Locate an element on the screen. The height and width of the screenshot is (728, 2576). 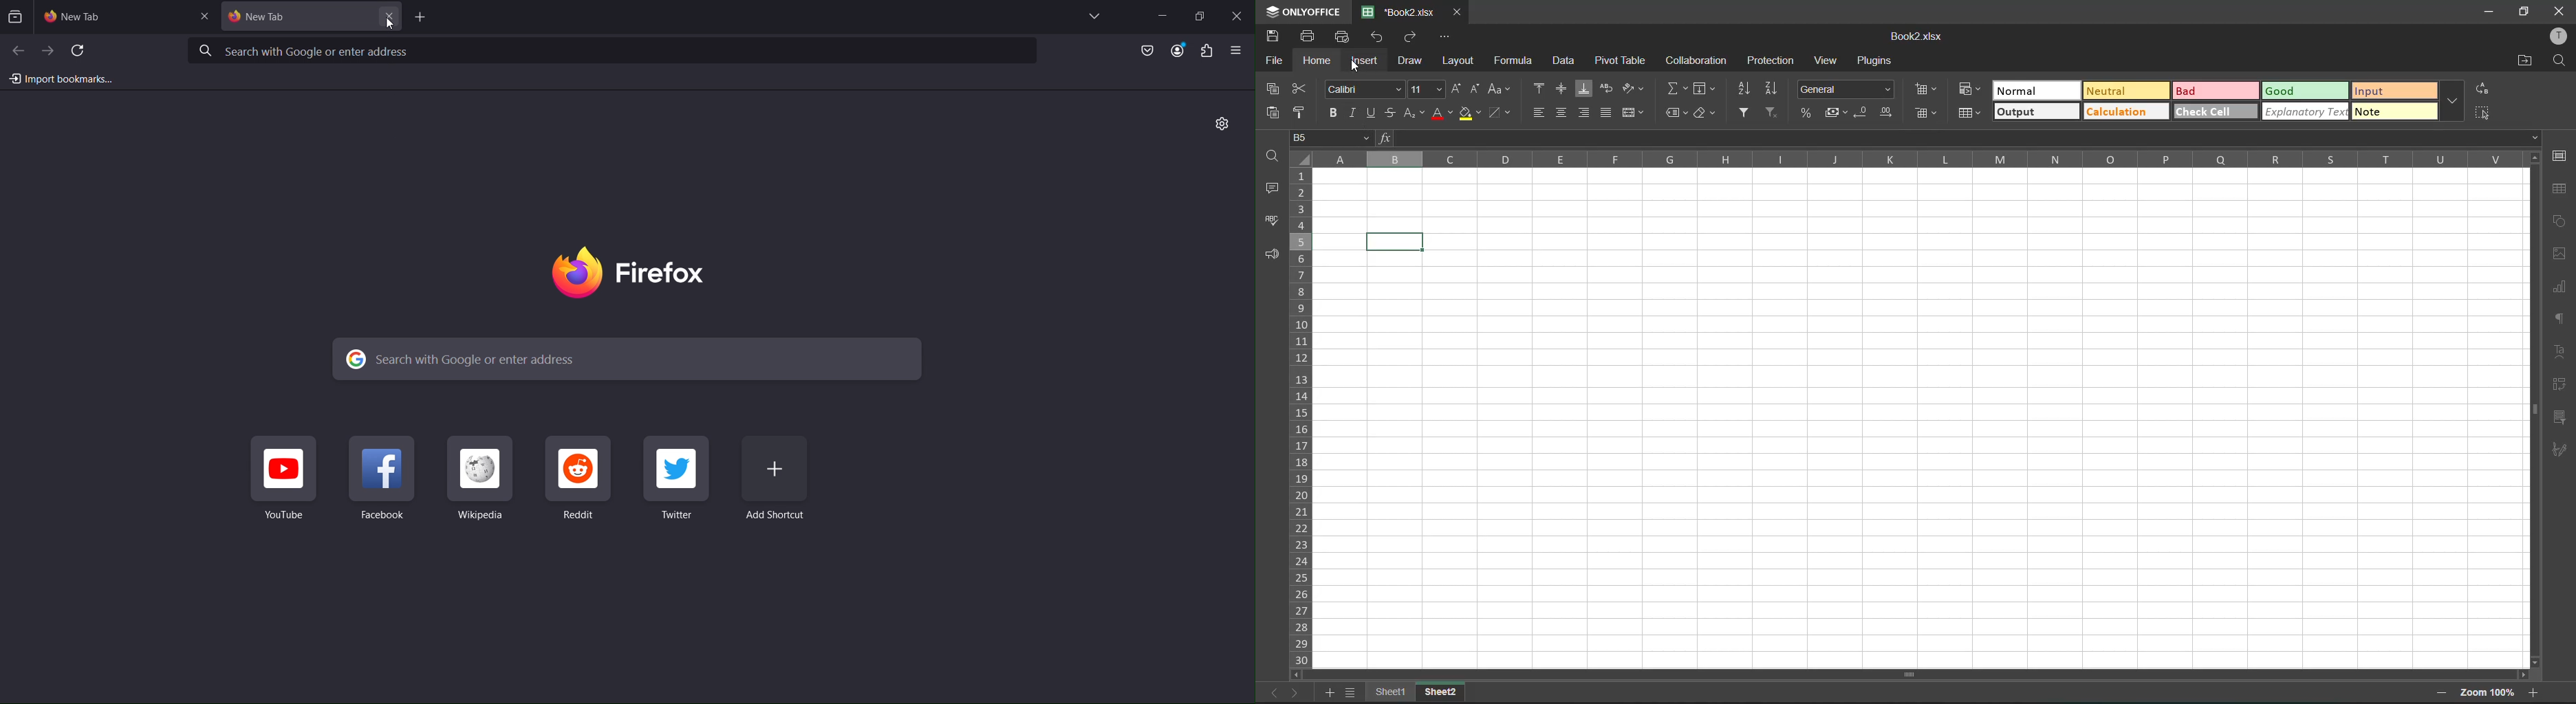
Search with google or enter address is located at coordinates (626, 359).